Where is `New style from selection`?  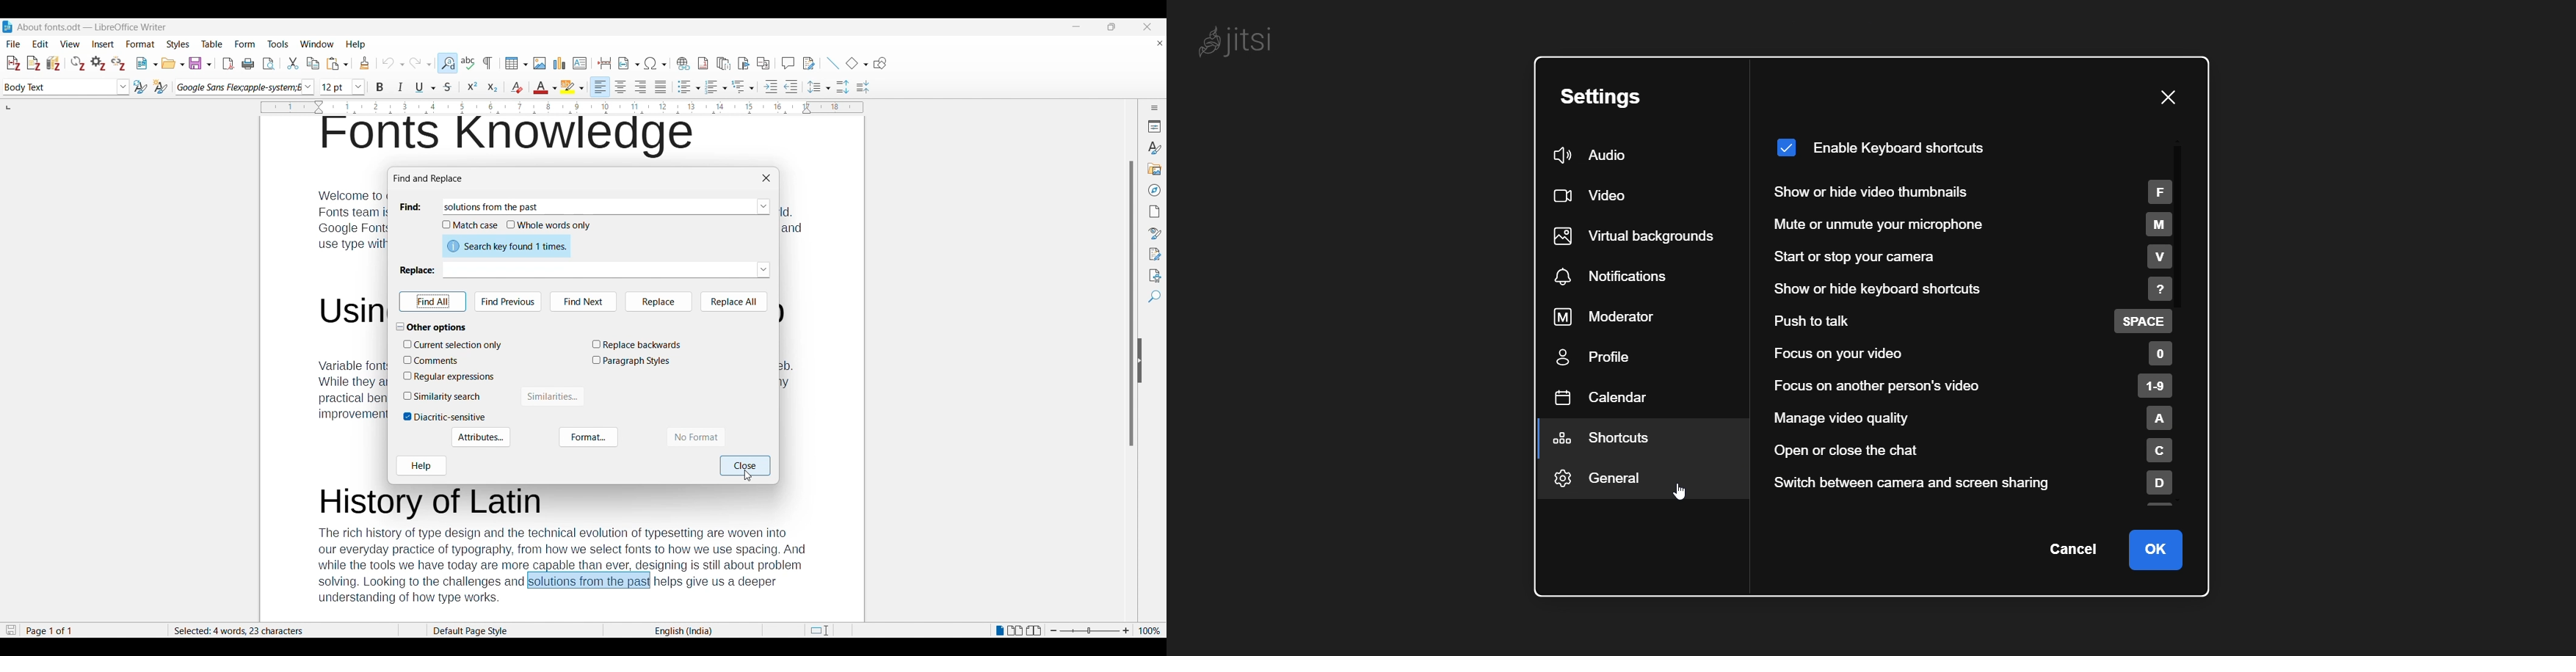
New style from selection is located at coordinates (161, 87).